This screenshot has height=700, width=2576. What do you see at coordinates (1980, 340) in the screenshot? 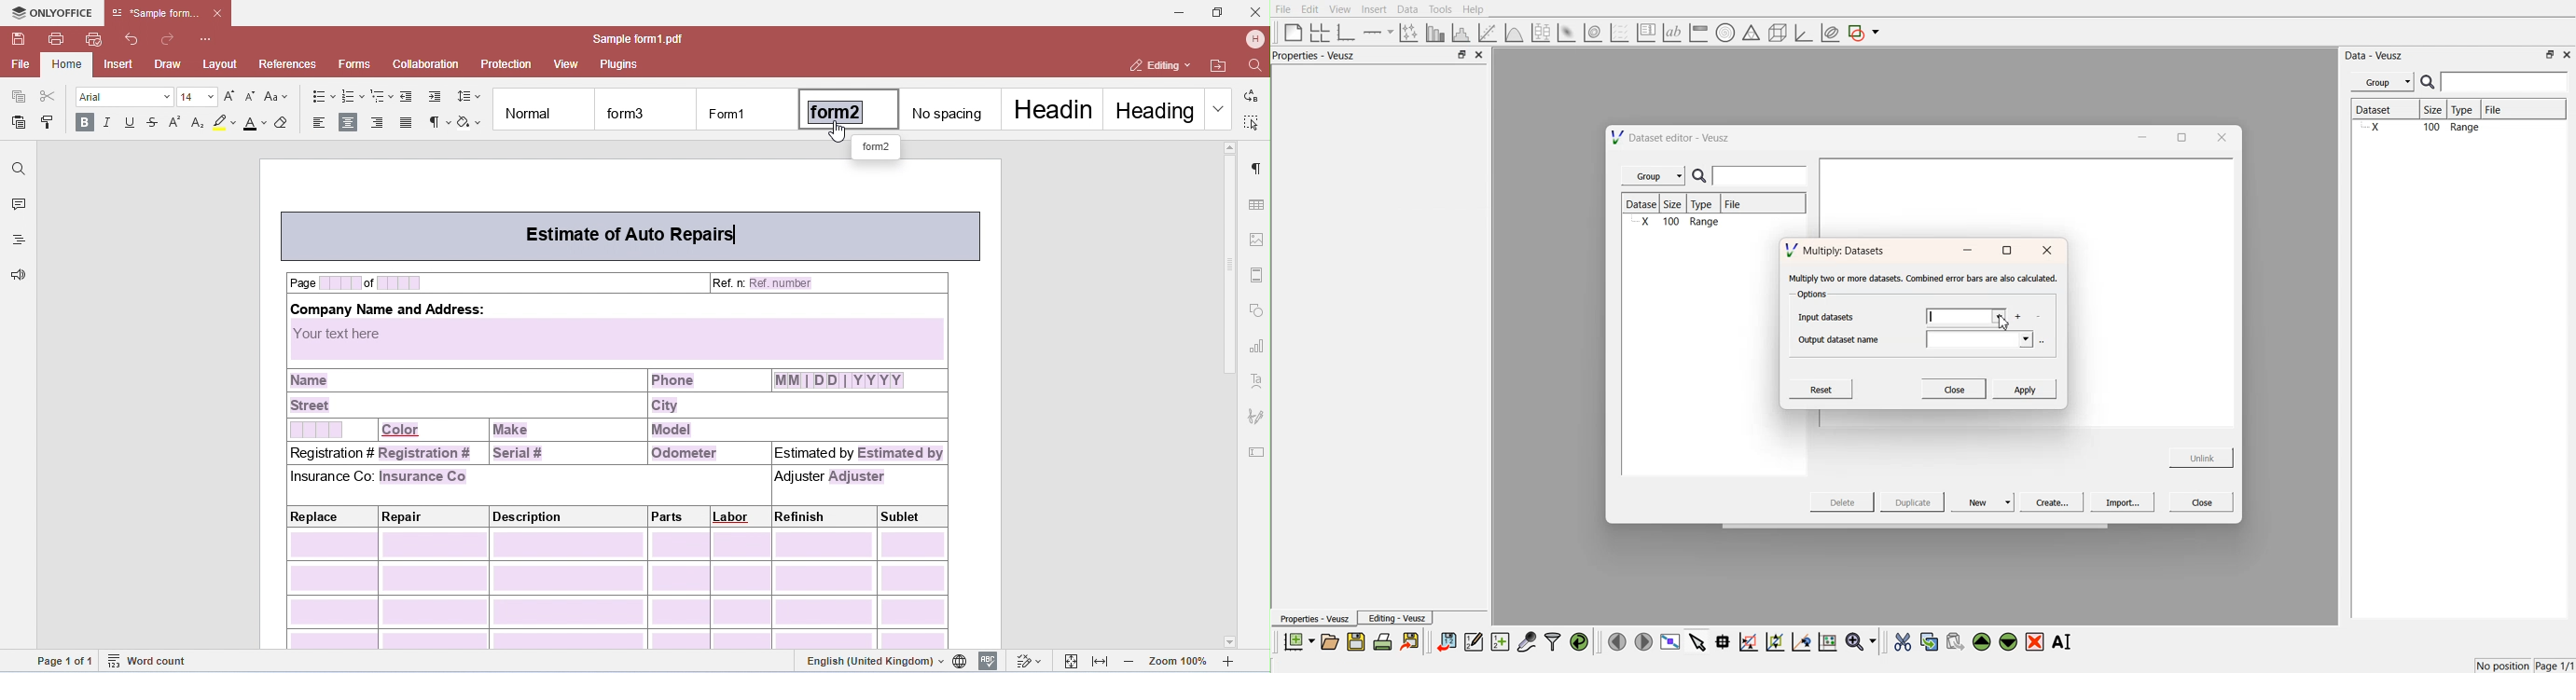
I see `output datasets field` at bounding box center [1980, 340].